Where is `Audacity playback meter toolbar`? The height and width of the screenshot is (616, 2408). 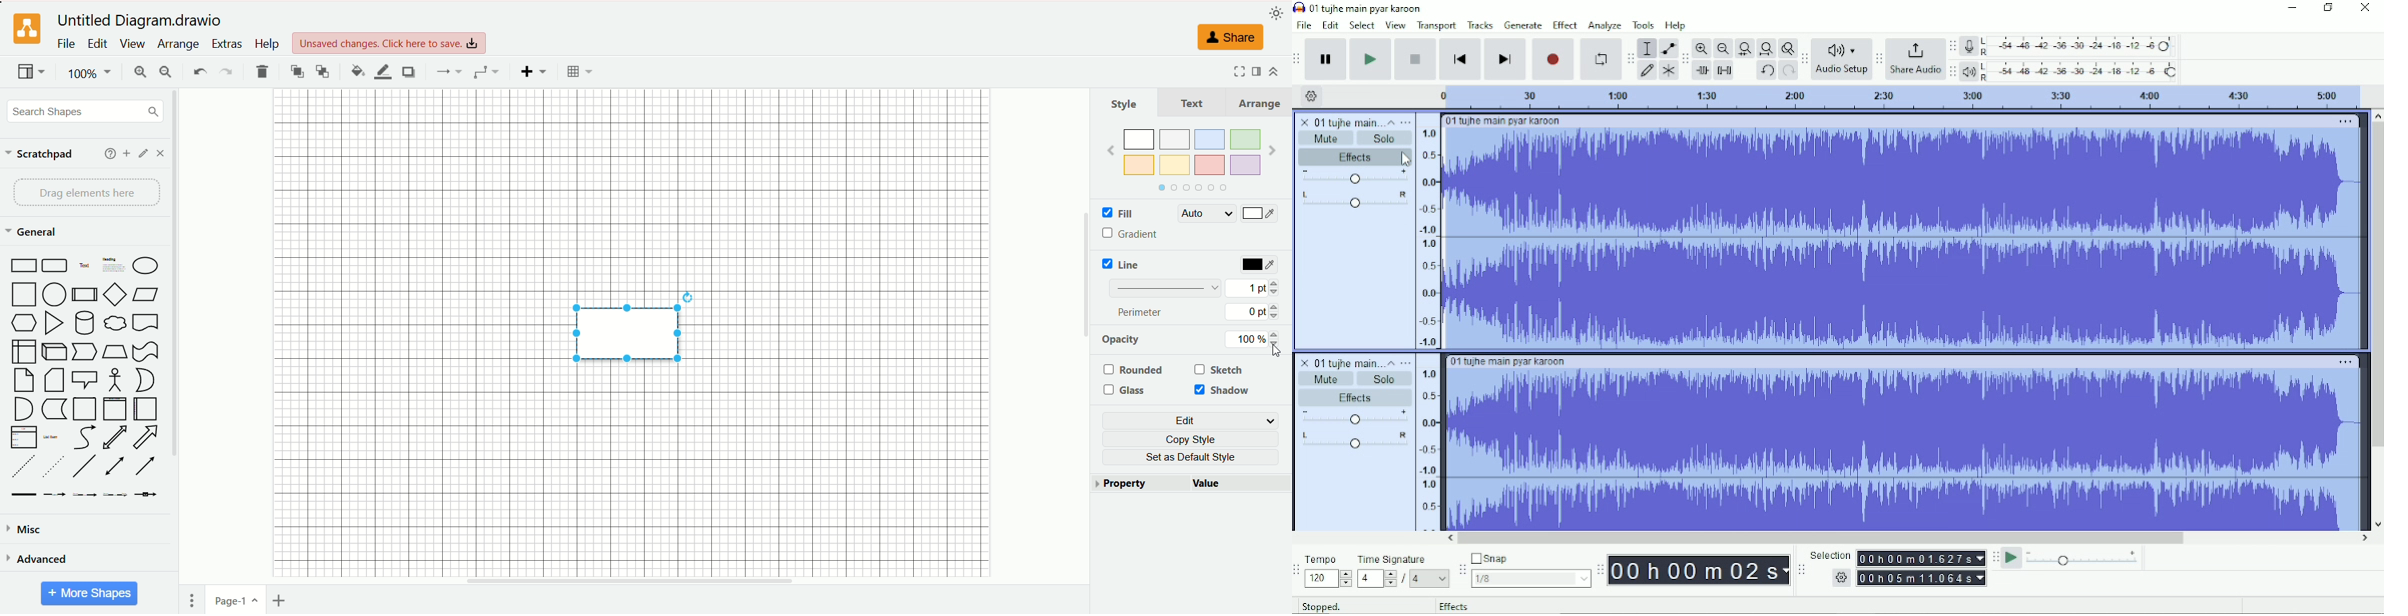 Audacity playback meter toolbar is located at coordinates (1952, 73).